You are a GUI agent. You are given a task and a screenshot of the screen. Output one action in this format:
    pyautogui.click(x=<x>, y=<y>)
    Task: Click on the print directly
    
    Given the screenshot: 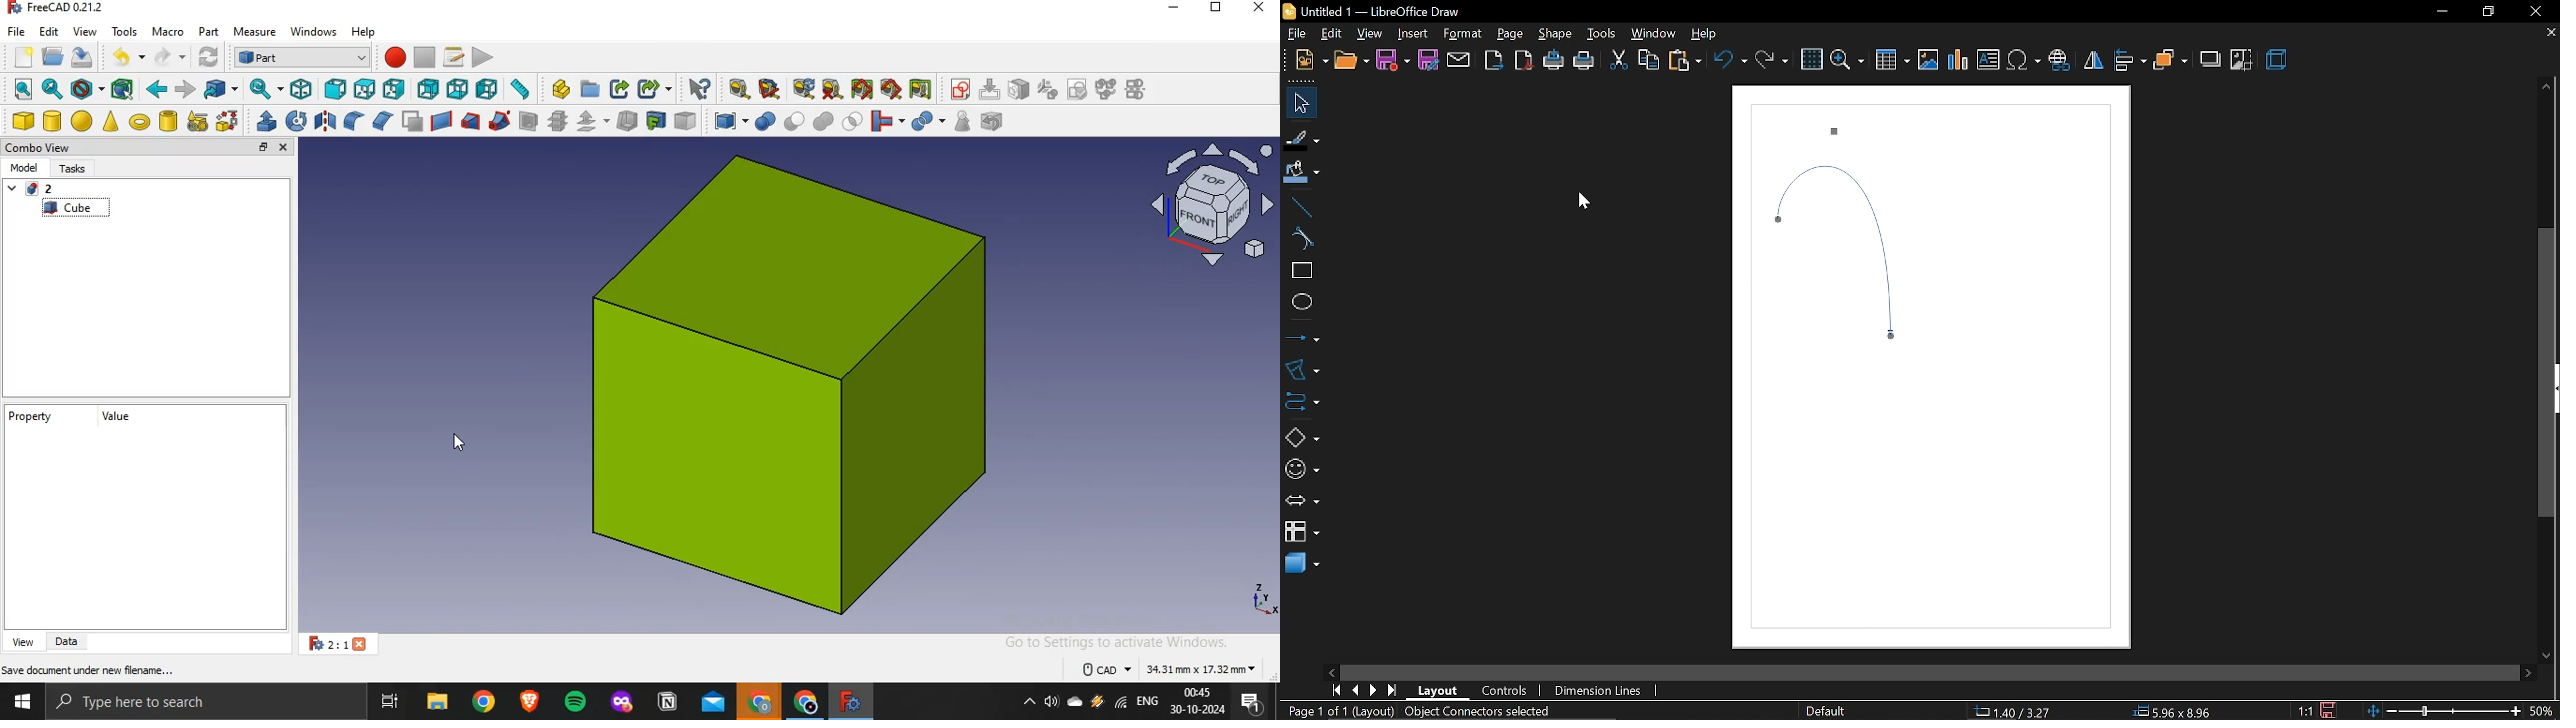 What is the action you would take?
    pyautogui.click(x=1554, y=62)
    